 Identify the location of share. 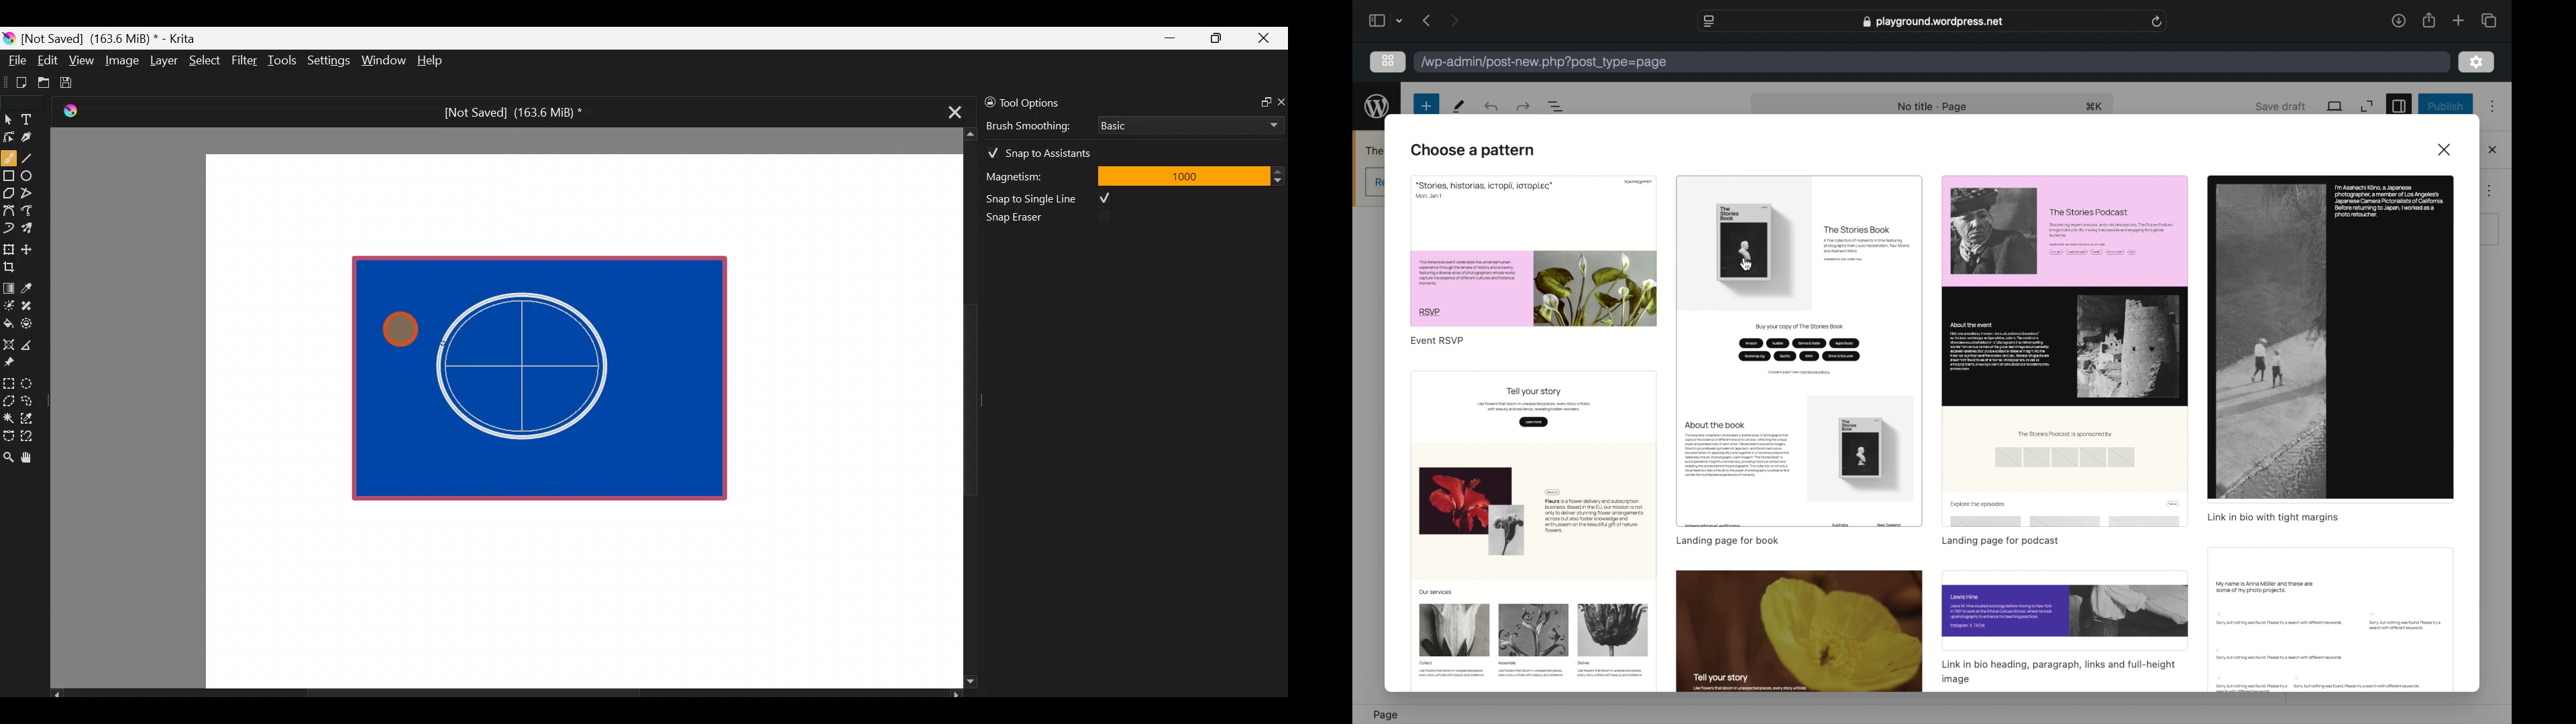
(2430, 21).